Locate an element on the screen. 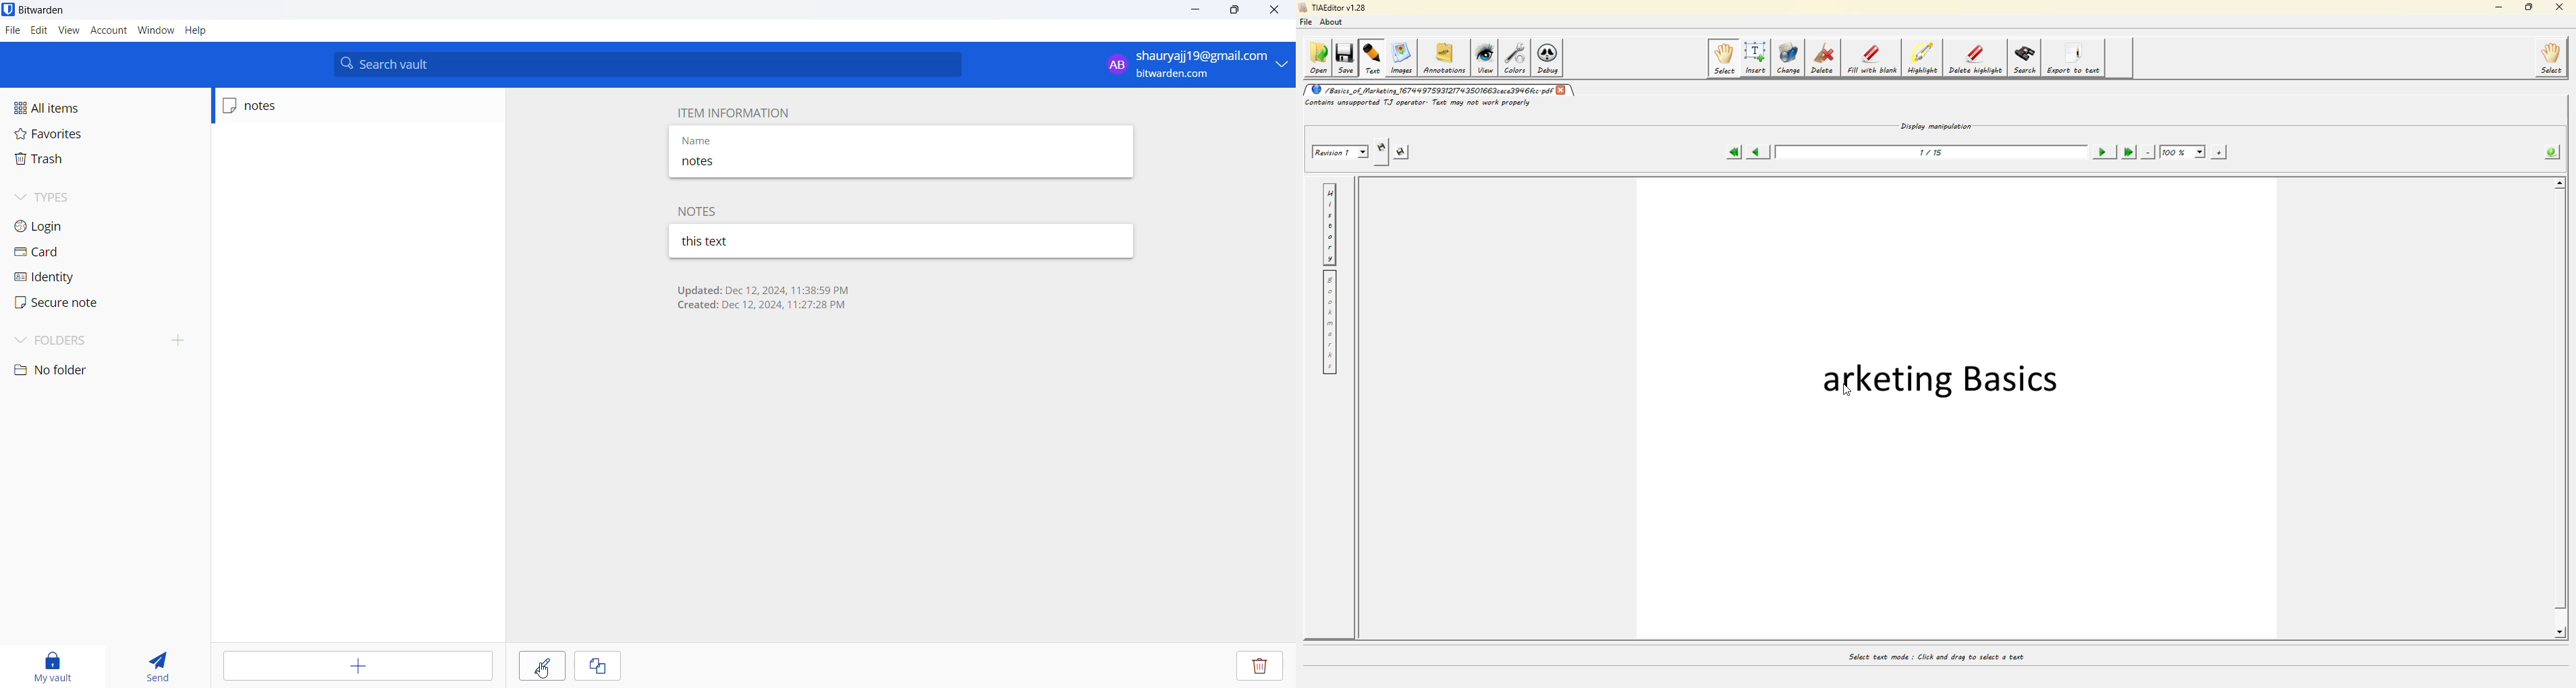 The height and width of the screenshot is (700, 2576). edit is located at coordinates (38, 31).